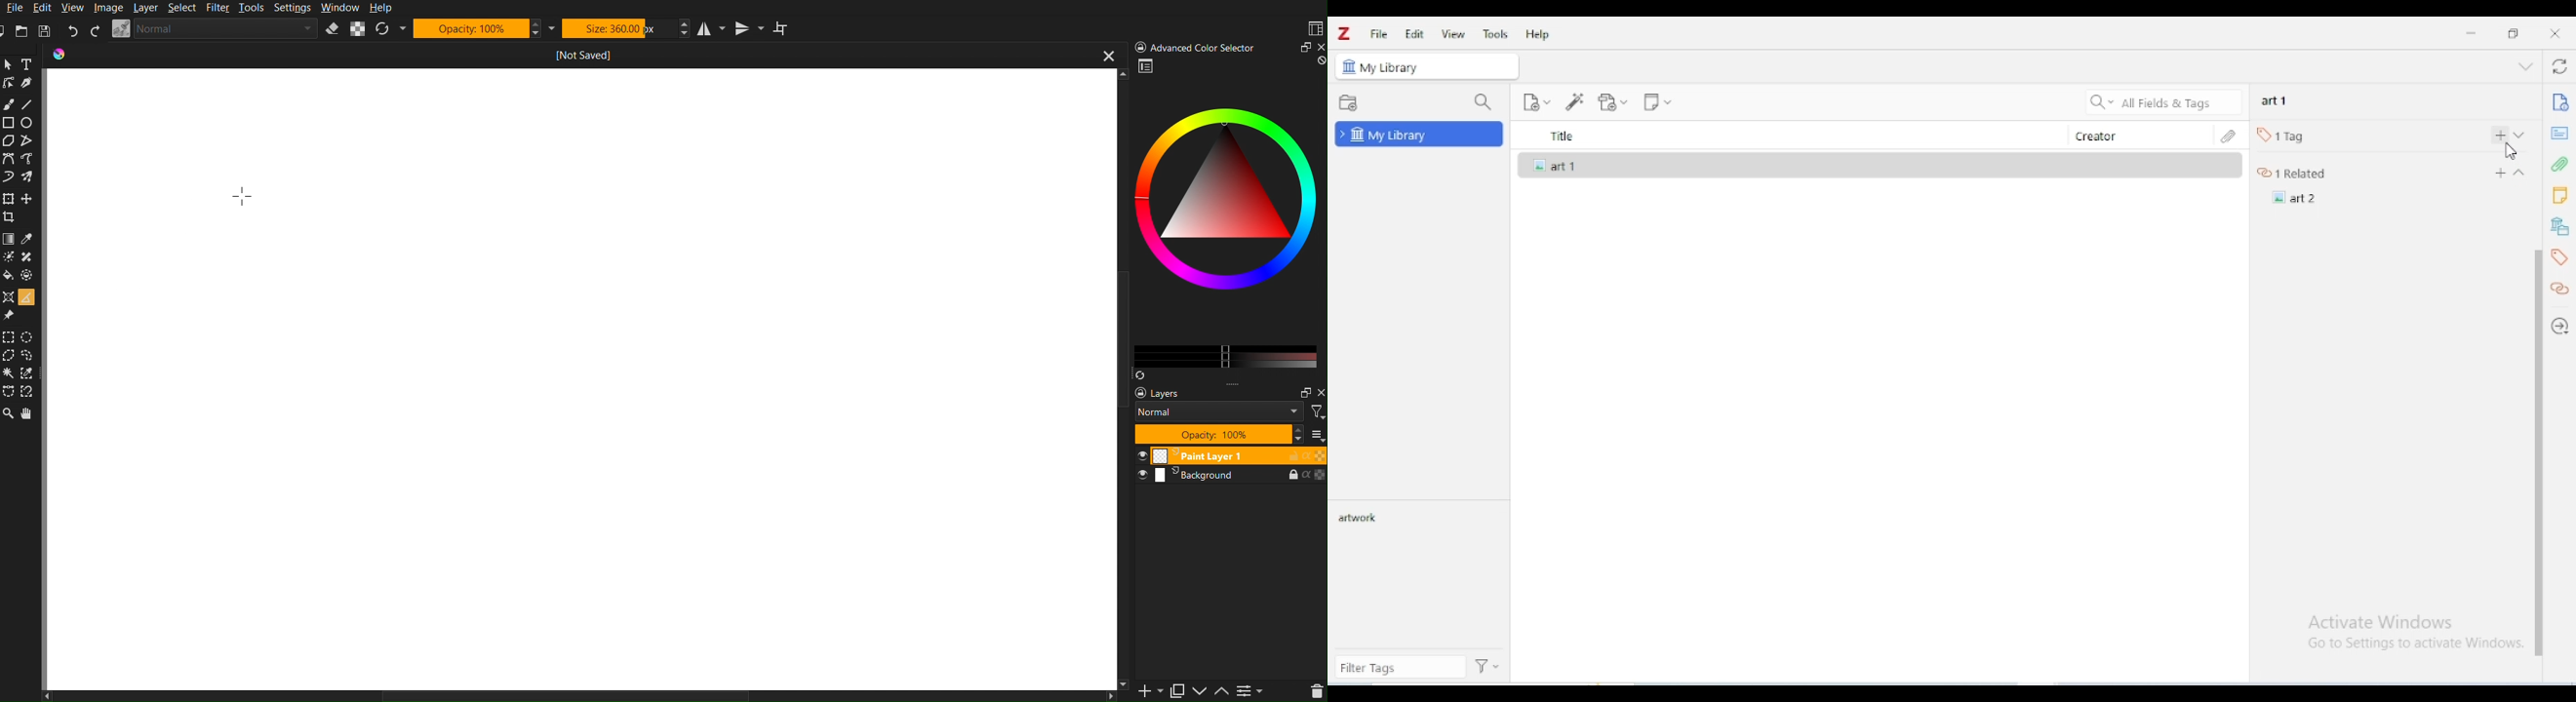  I want to click on Color Pallete, so click(29, 275).